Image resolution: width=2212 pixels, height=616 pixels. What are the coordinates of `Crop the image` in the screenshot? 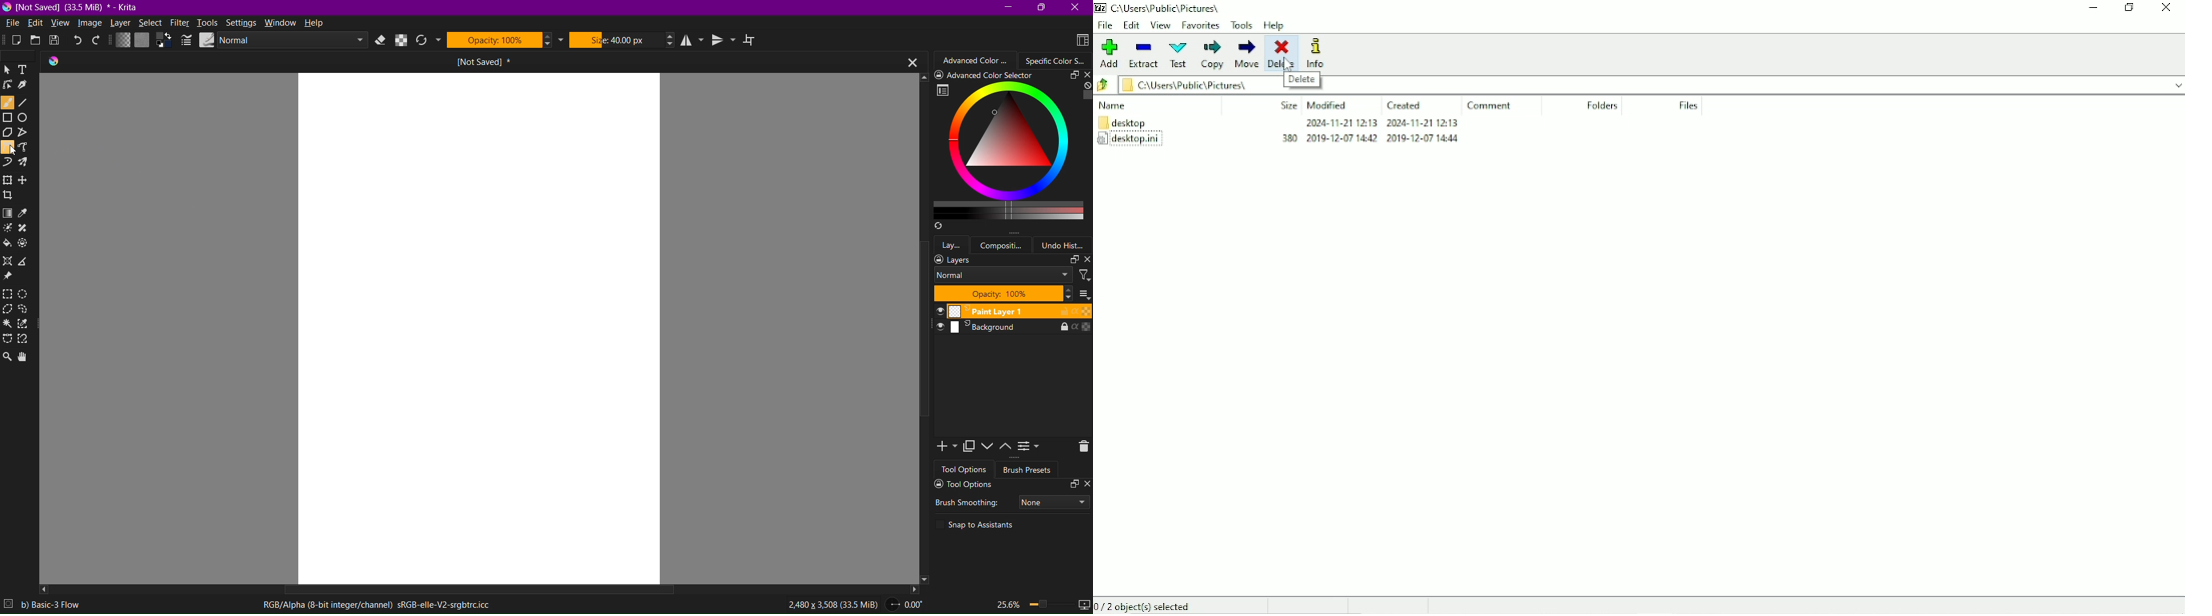 It's located at (10, 195).